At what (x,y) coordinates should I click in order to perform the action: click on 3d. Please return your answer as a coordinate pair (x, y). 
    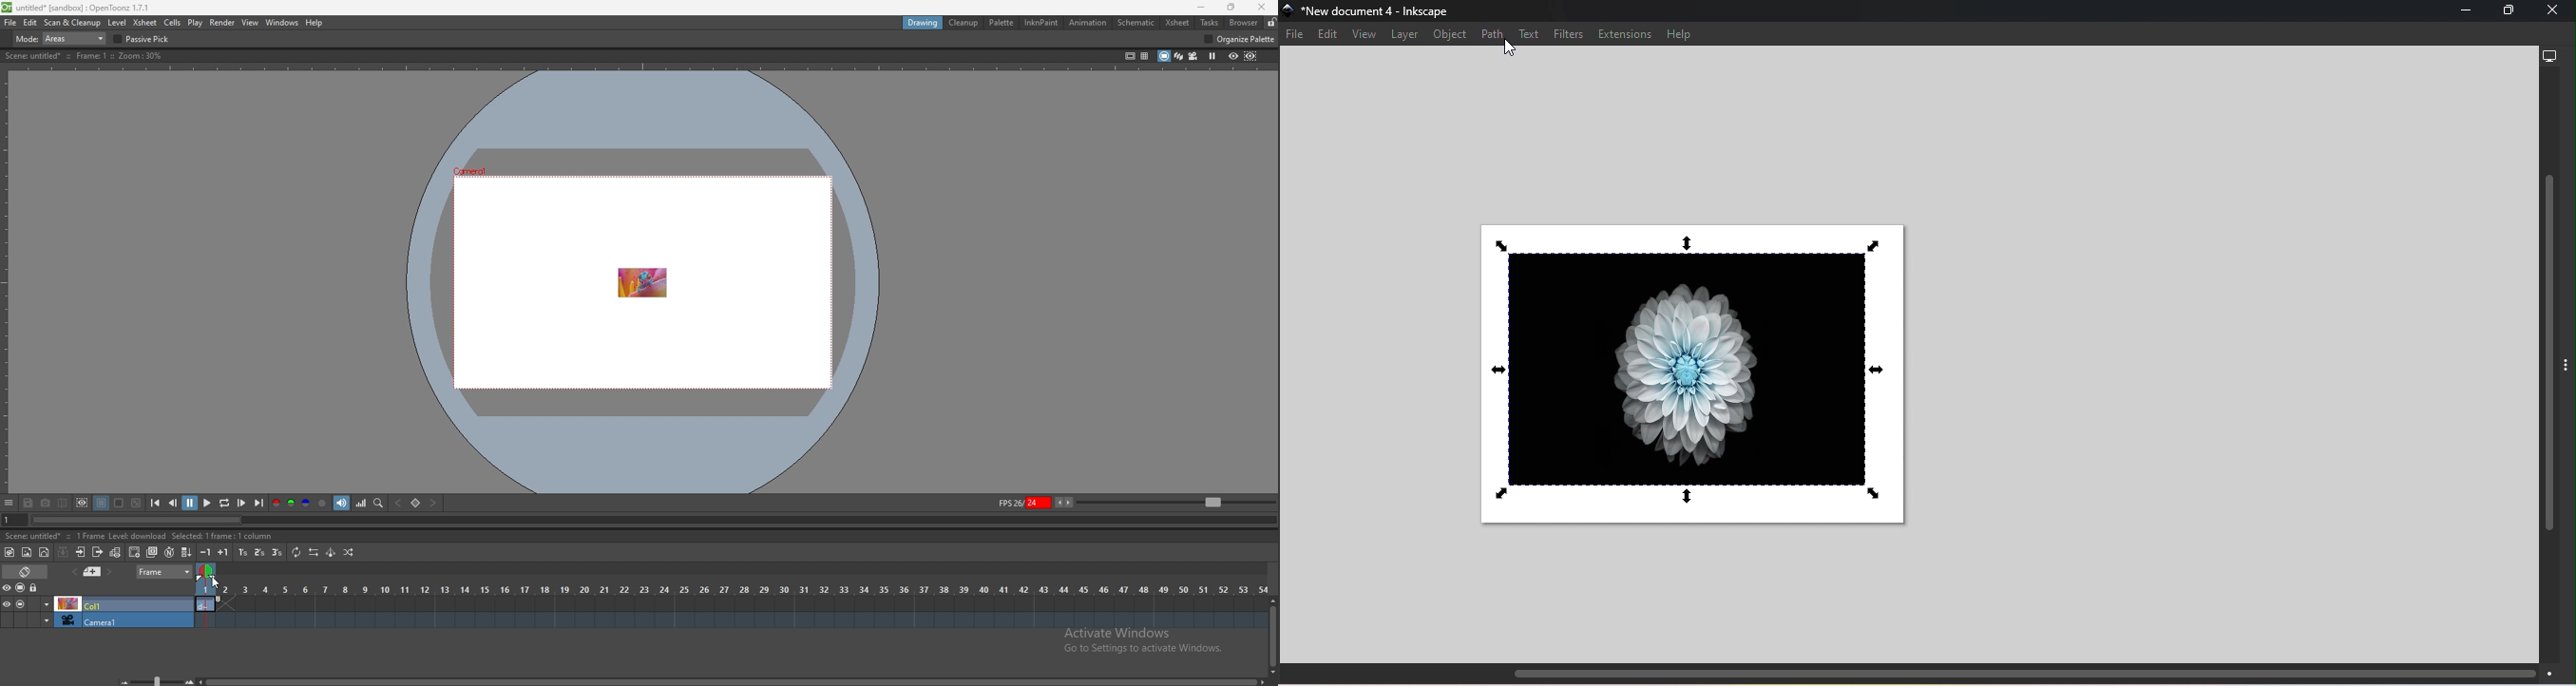
    Looking at the image, I should click on (1180, 55).